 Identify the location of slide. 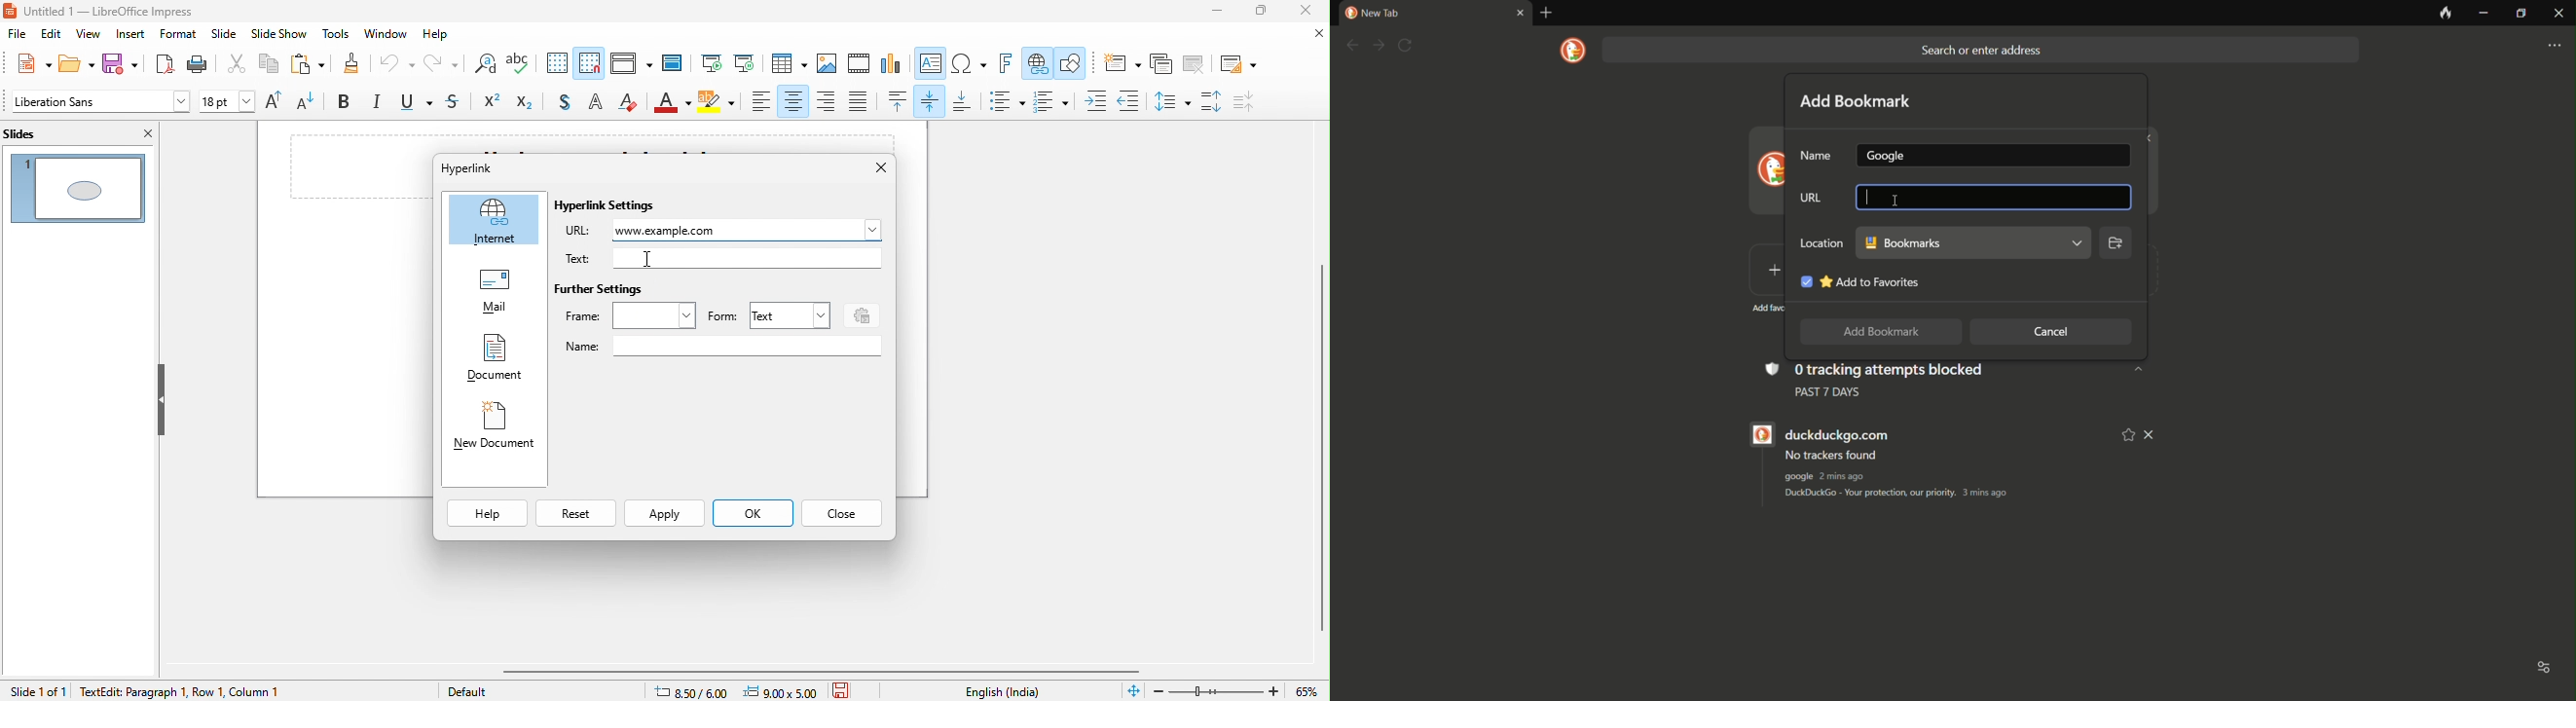
(224, 36).